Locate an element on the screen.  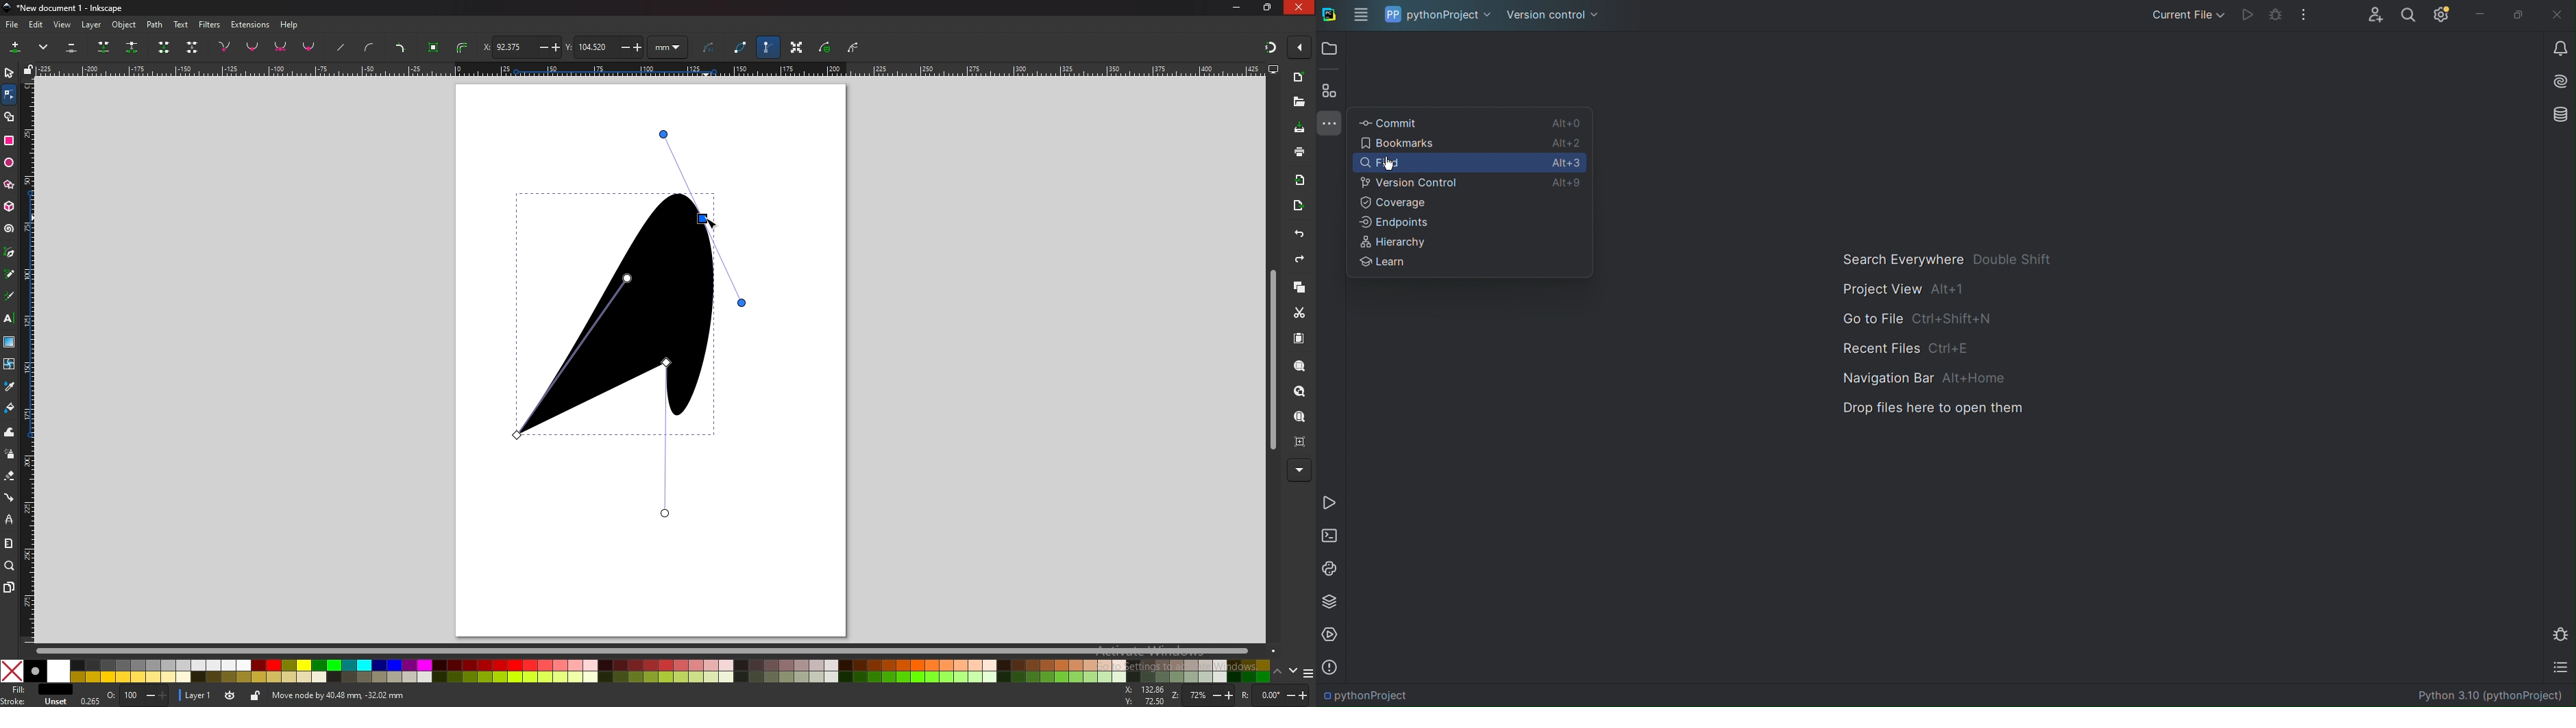
pen is located at coordinates (10, 253).